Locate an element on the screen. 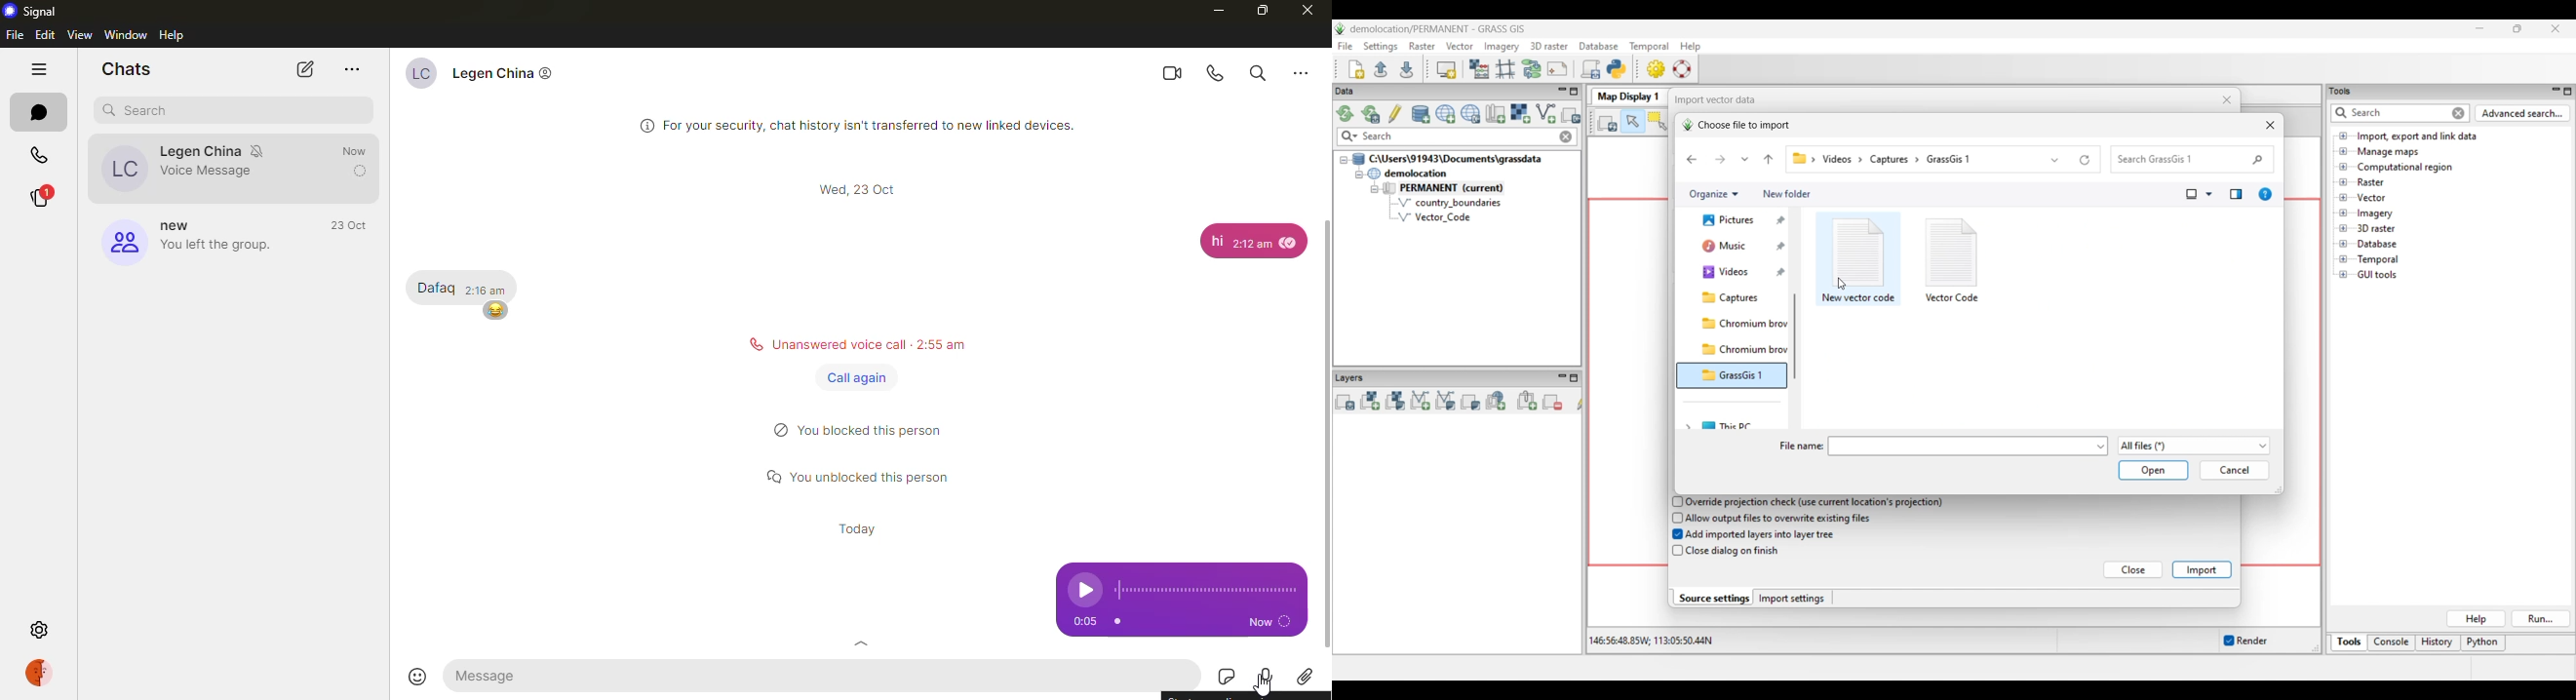 The image size is (2576, 700). settings is located at coordinates (37, 630).